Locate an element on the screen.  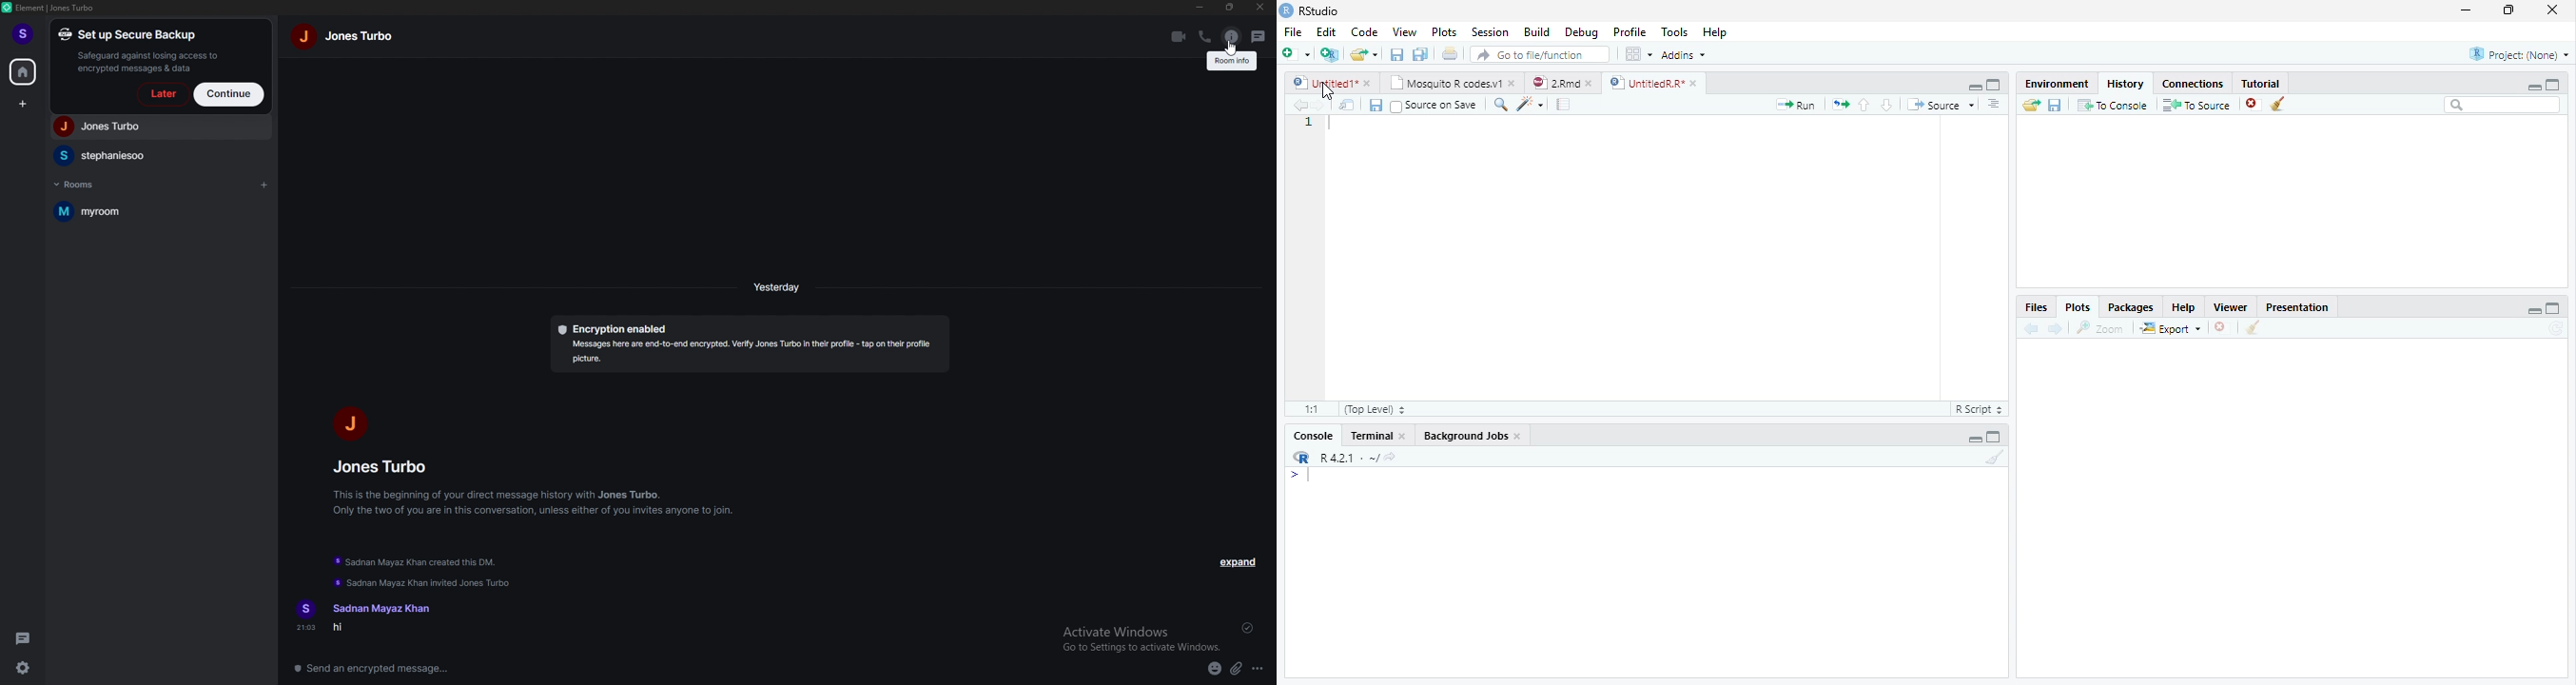
name is located at coordinates (346, 35).